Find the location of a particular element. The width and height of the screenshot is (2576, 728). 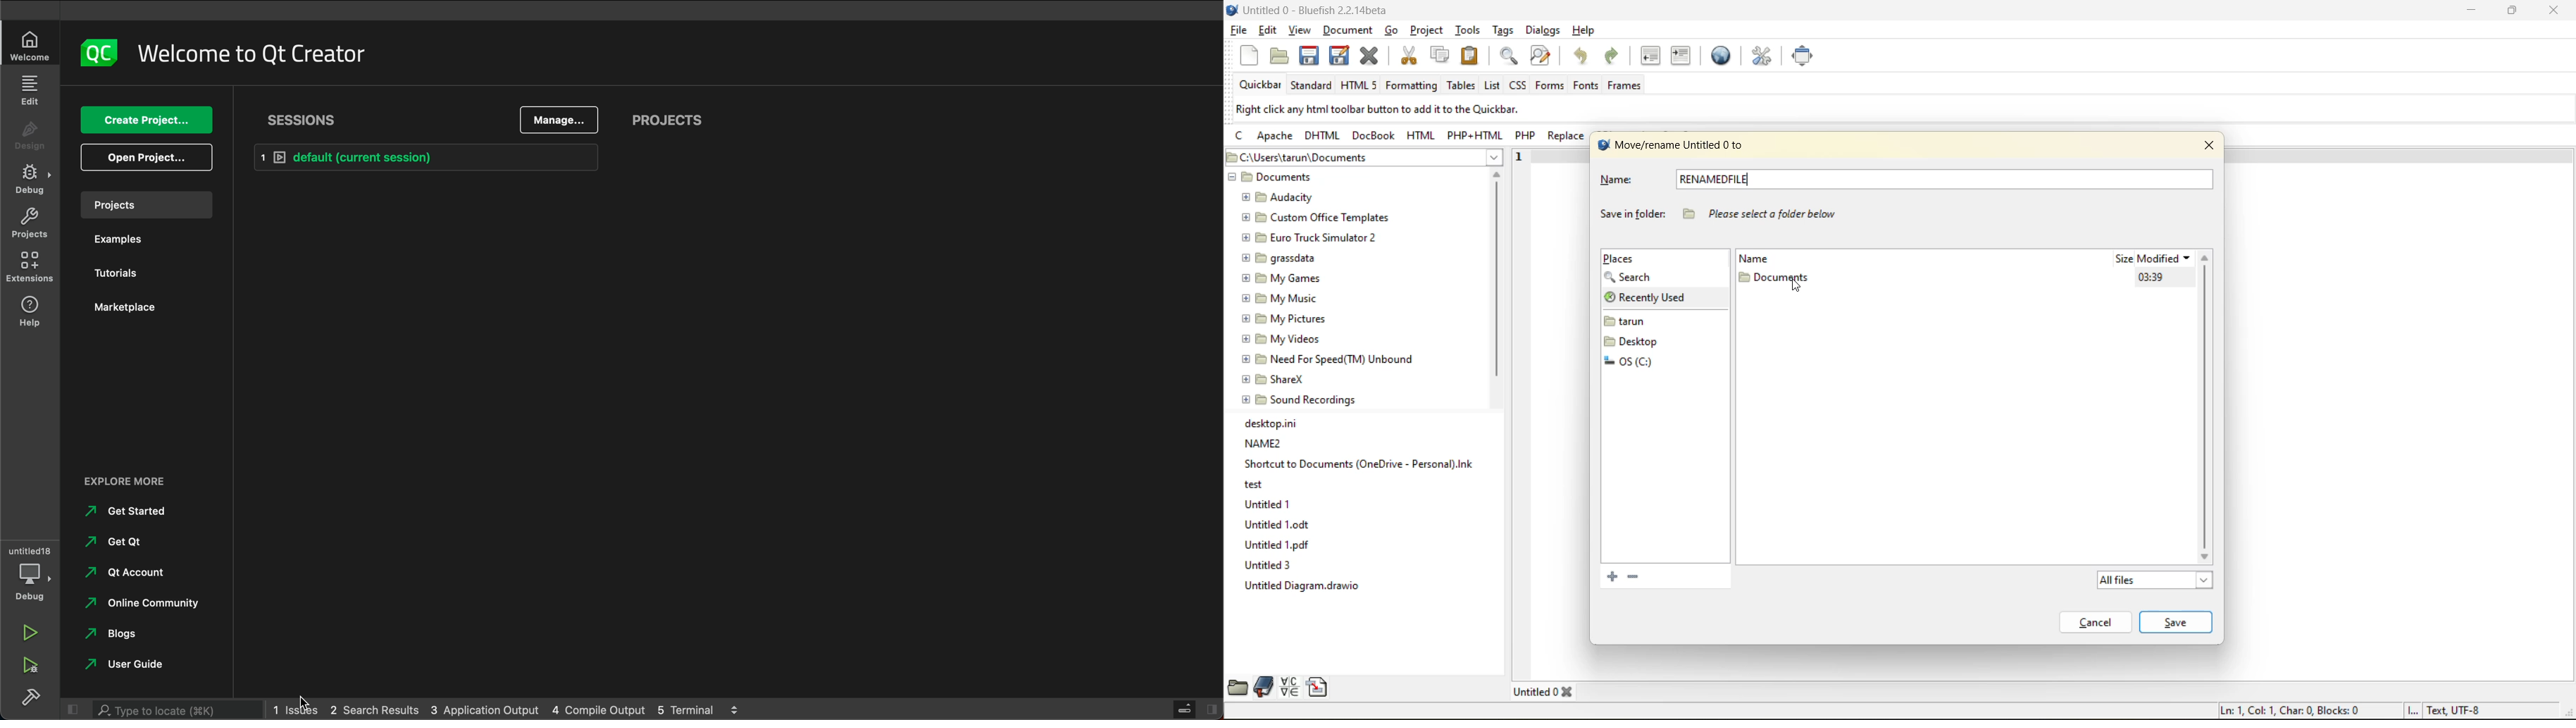

name is located at coordinates (1629, 181).